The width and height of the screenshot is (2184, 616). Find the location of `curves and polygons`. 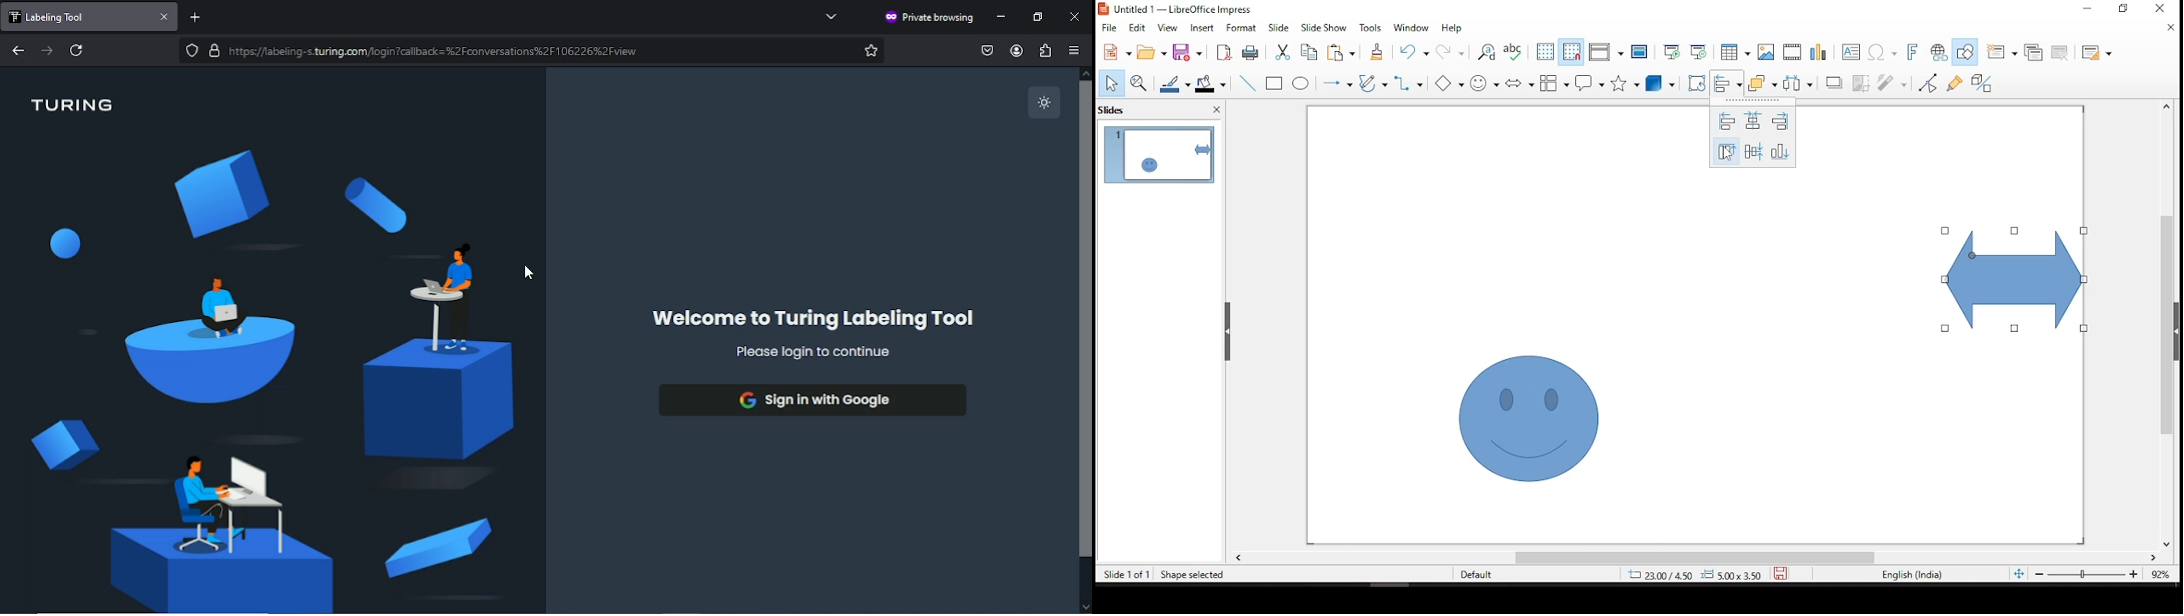

curves and polygons is located at coordinates (1373, 84).